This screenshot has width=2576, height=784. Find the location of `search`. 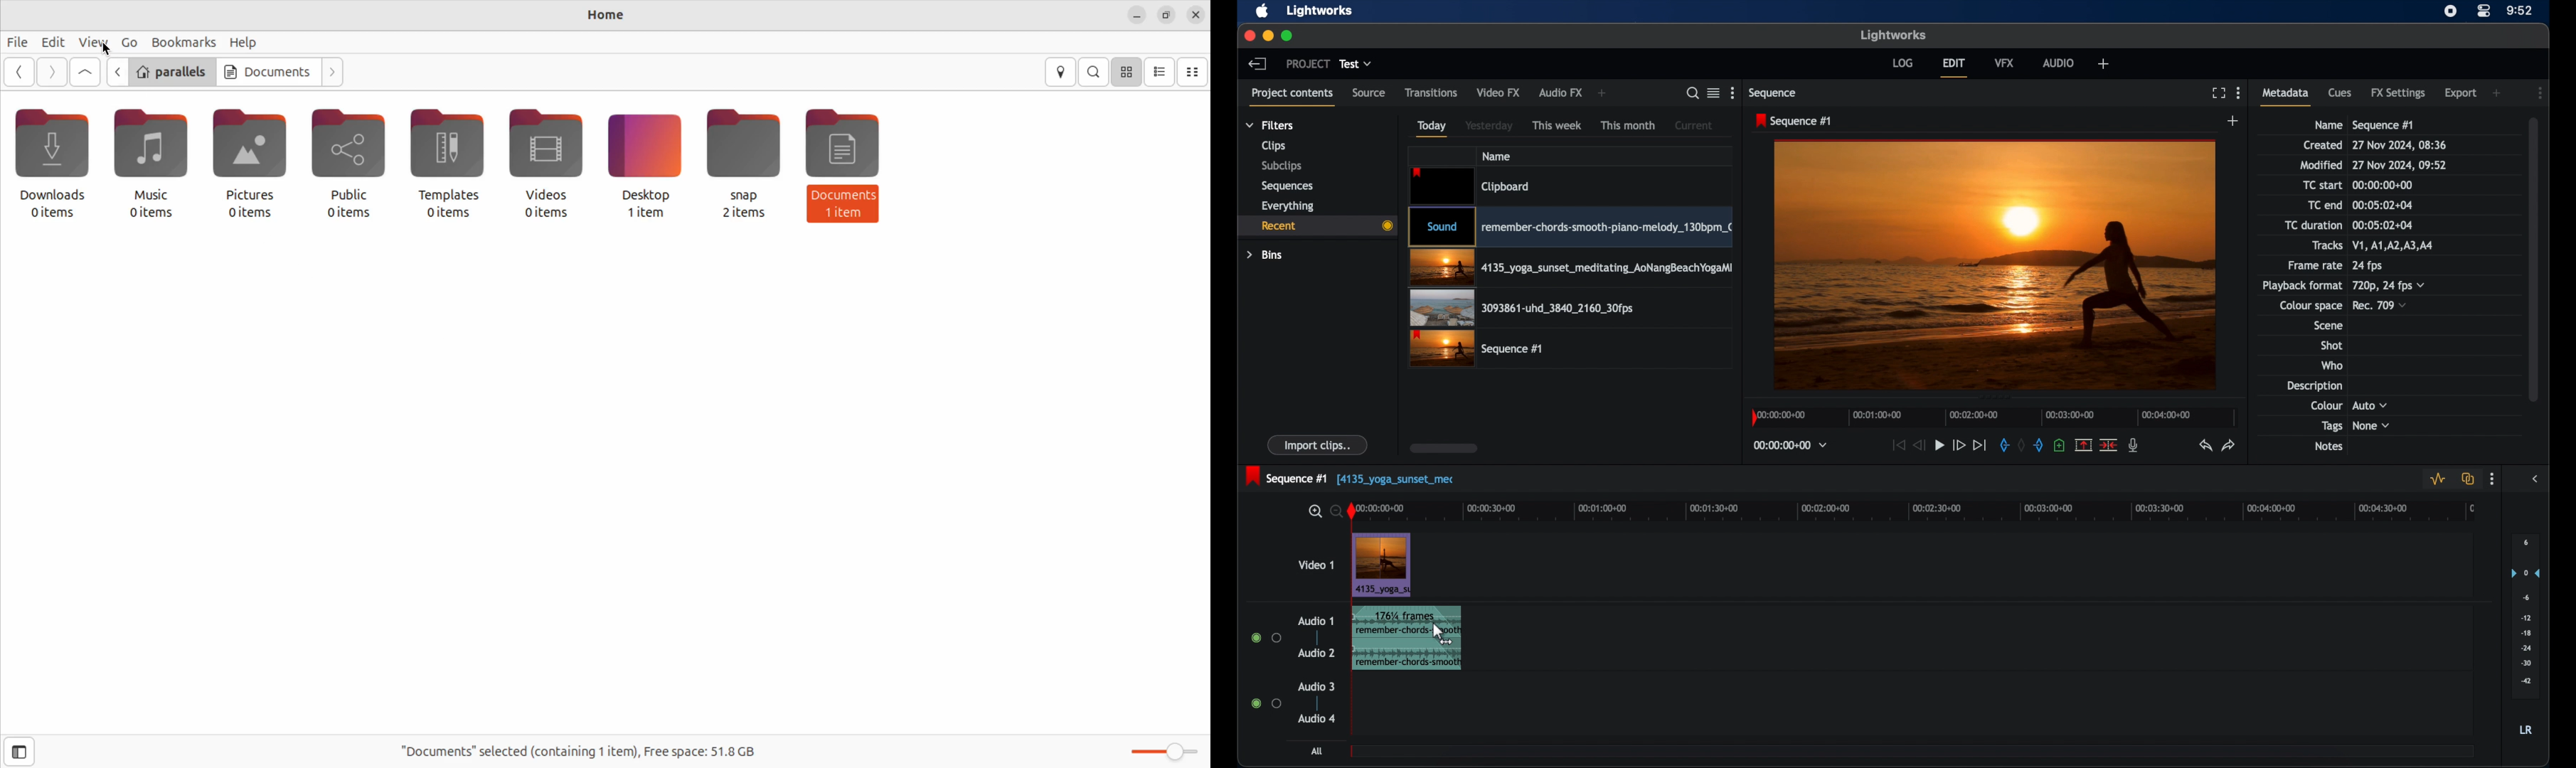

search is located at coordinates (1095, 72).